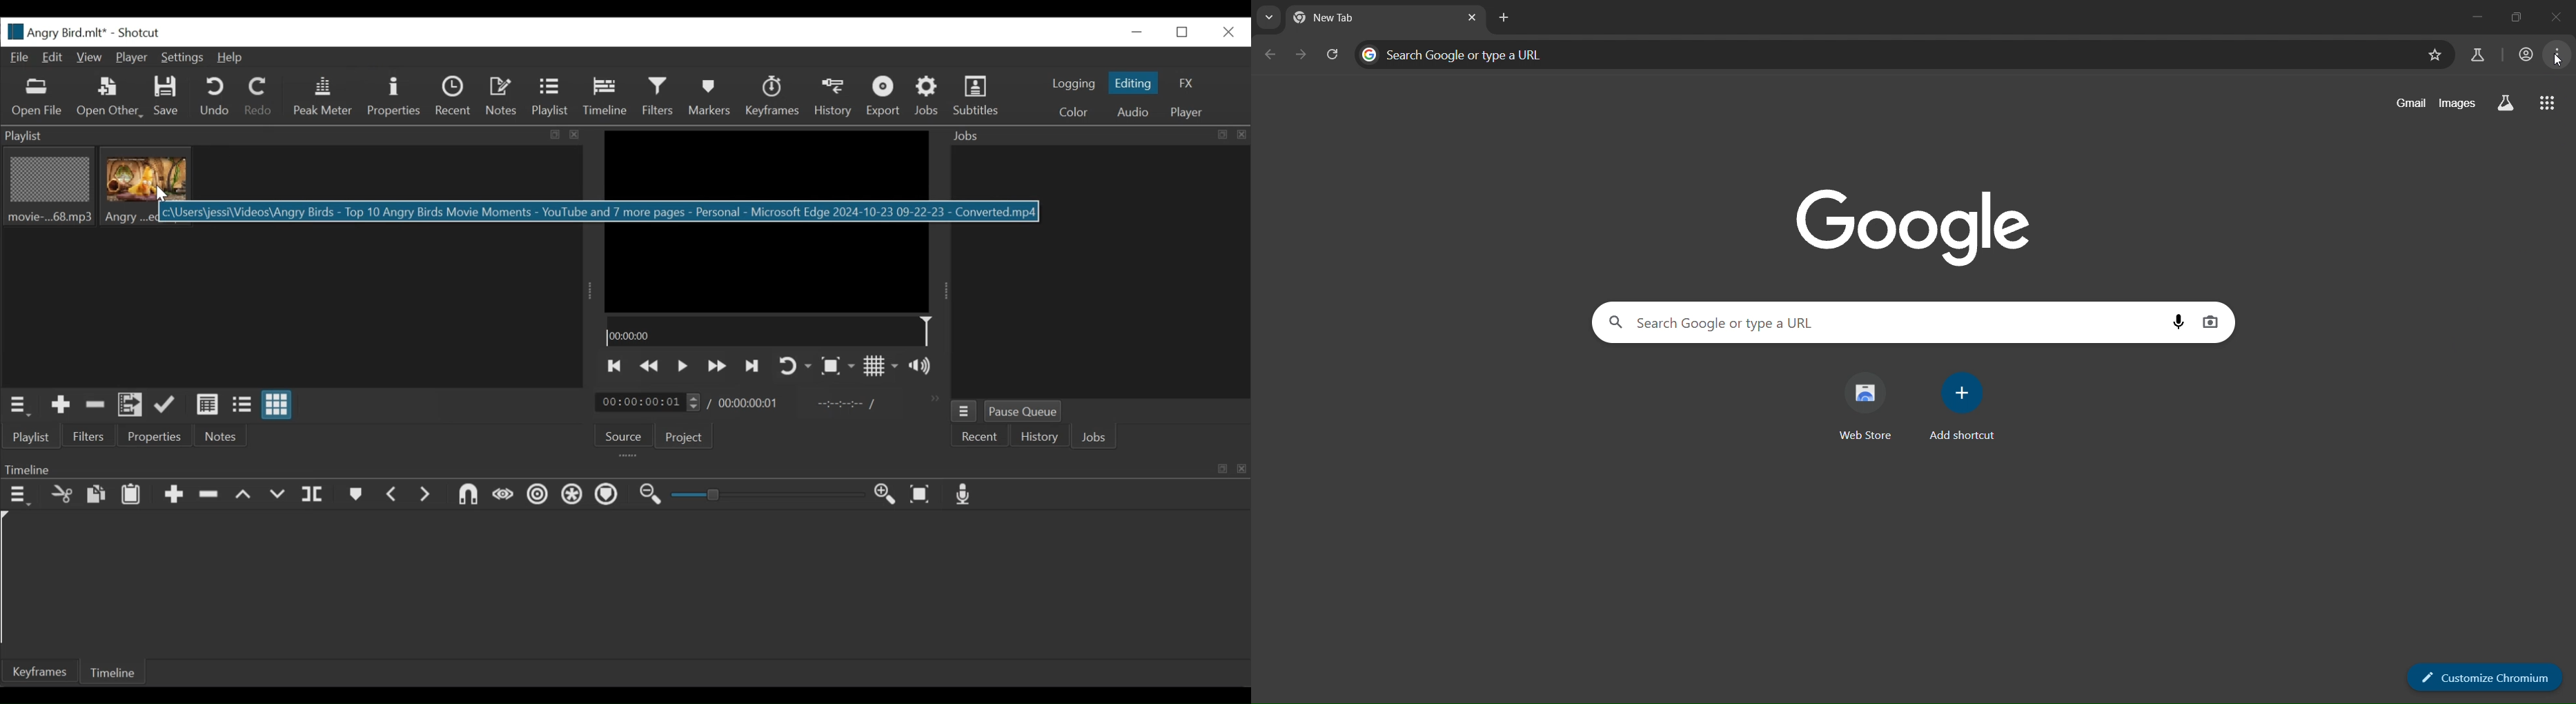 The height and width of the screenshot is (728, 2576). Describe the element at coordinates (1225, 31) in the screenshot. I see `Close` at that location.